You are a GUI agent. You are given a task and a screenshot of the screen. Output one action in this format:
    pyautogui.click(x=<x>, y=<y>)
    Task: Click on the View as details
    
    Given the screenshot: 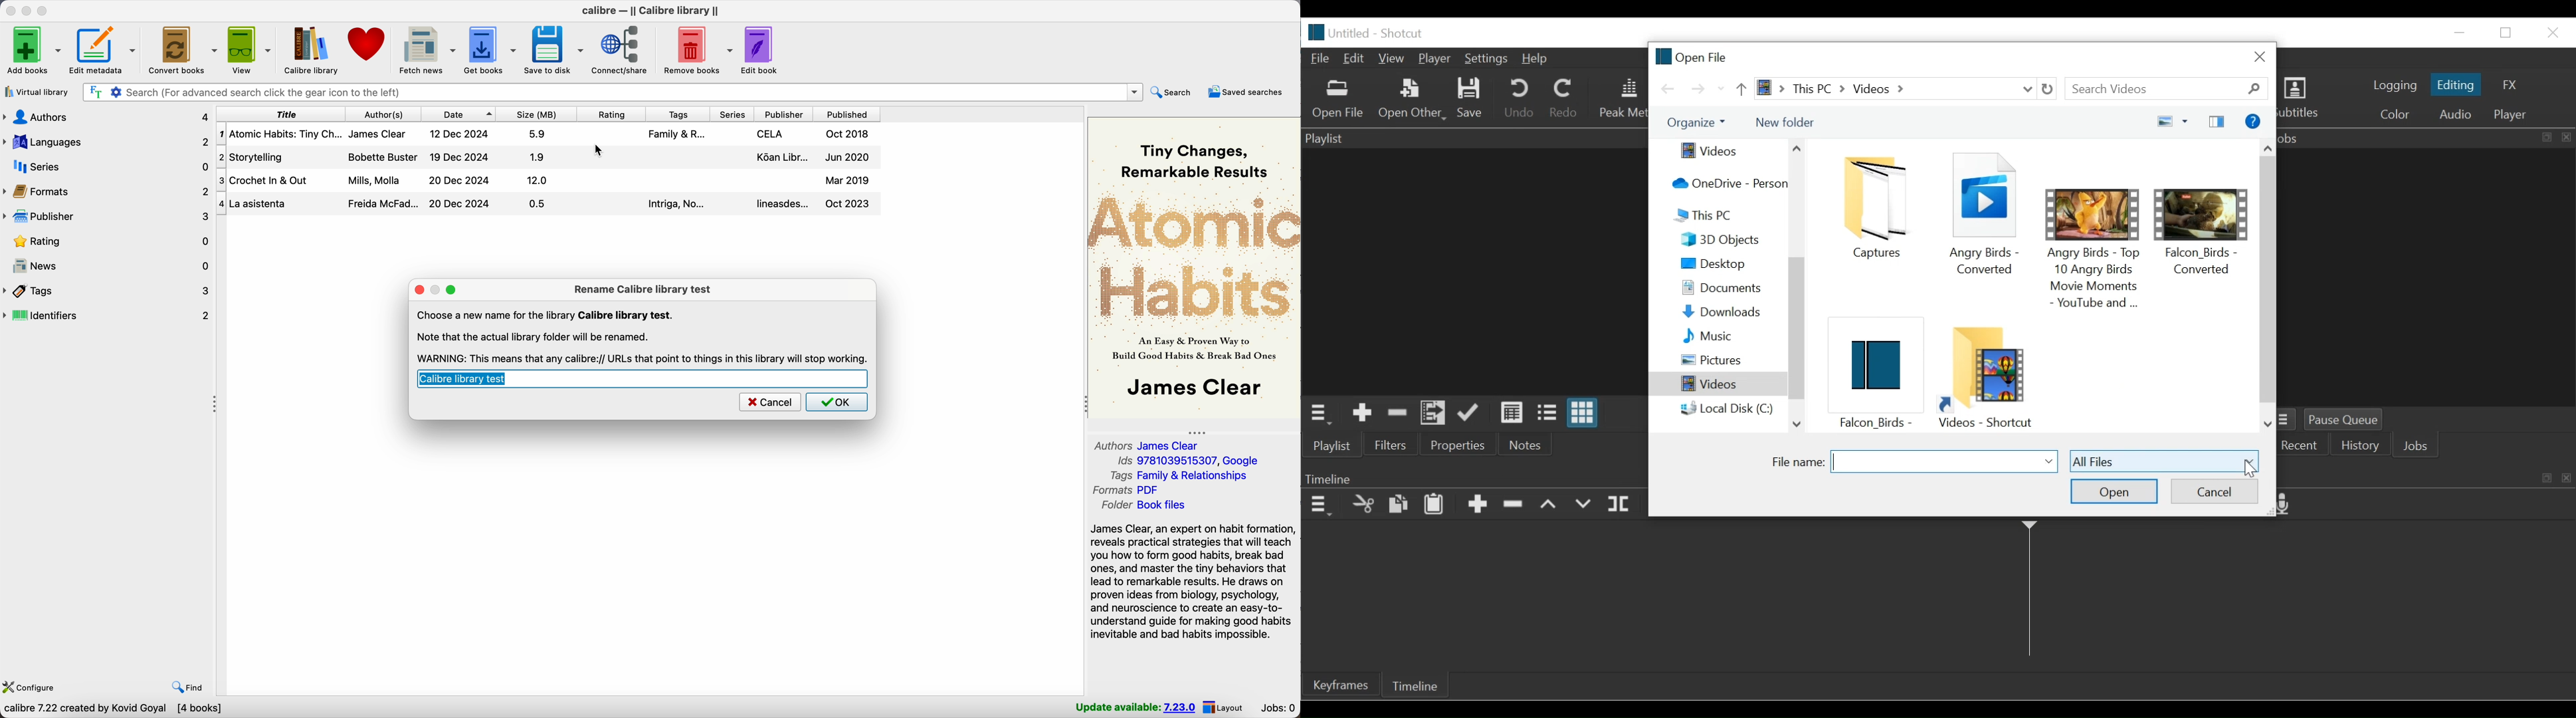 What is the action you would take?
    pyautogui.click(x=1513, y=414)
    